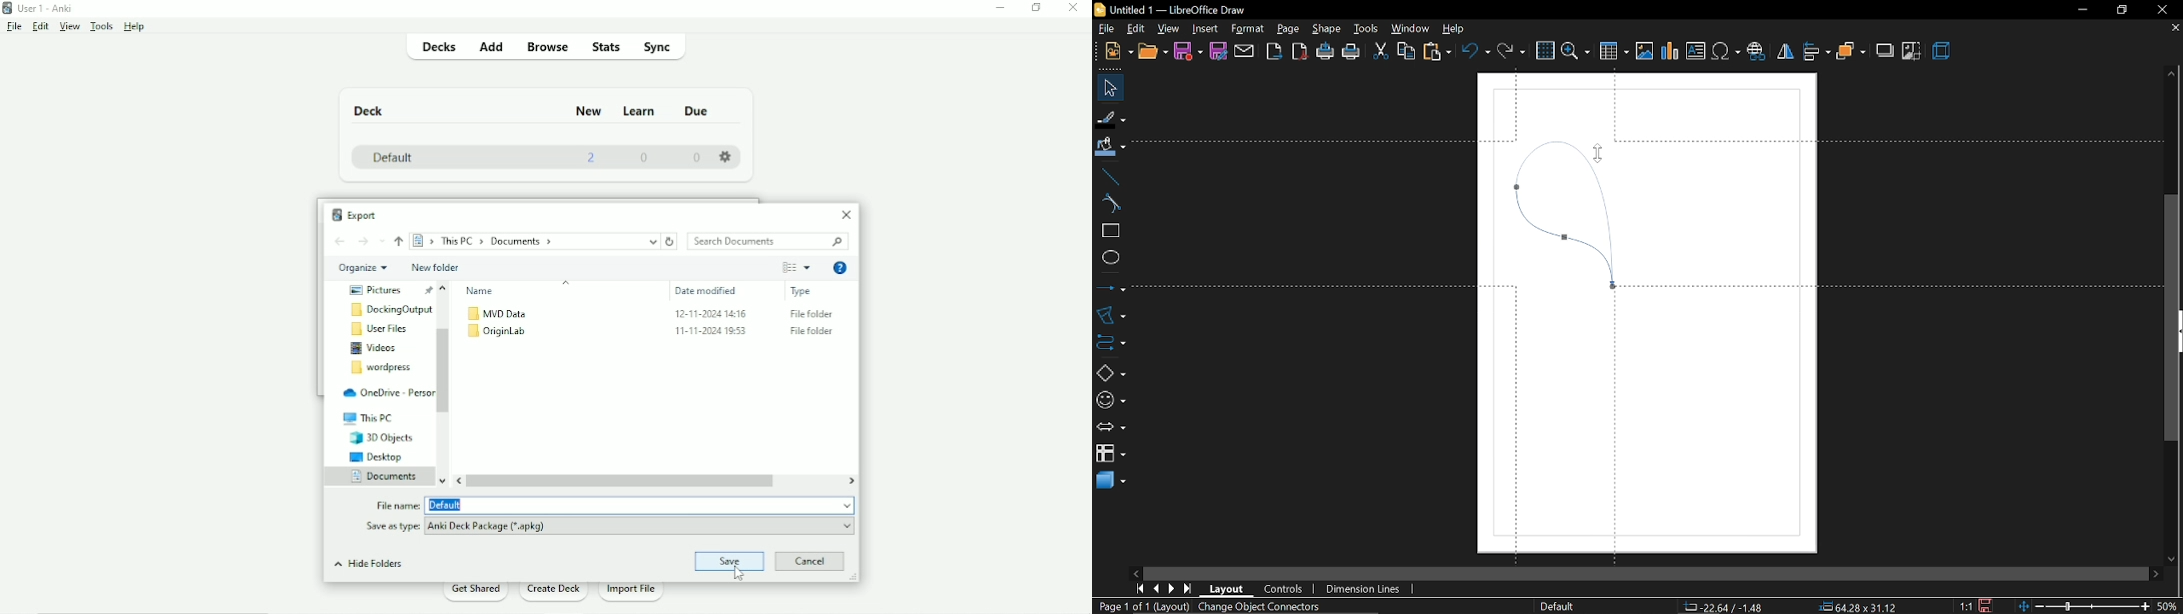 This screenshot has height=616, width=2184. What do you see at coordinates (1324, 28) in the screenshot?
I see `shape` at bounding box center [1324, 28].